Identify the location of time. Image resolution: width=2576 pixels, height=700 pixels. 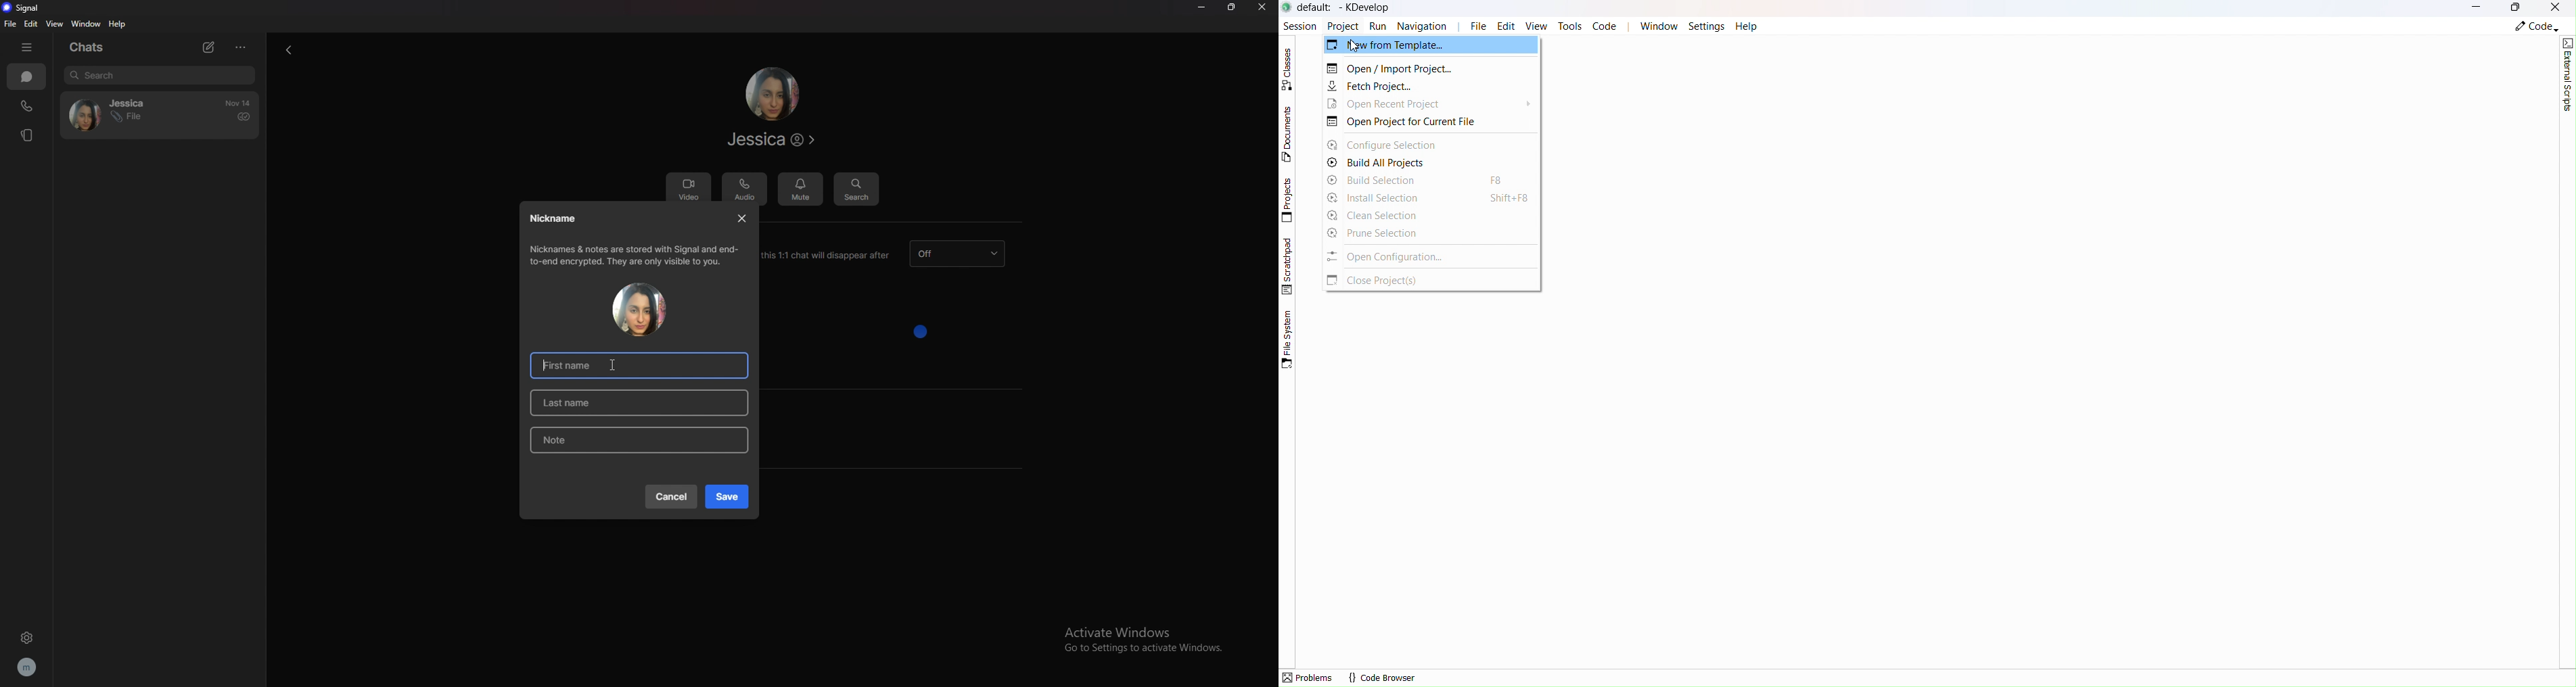
(238, 103).